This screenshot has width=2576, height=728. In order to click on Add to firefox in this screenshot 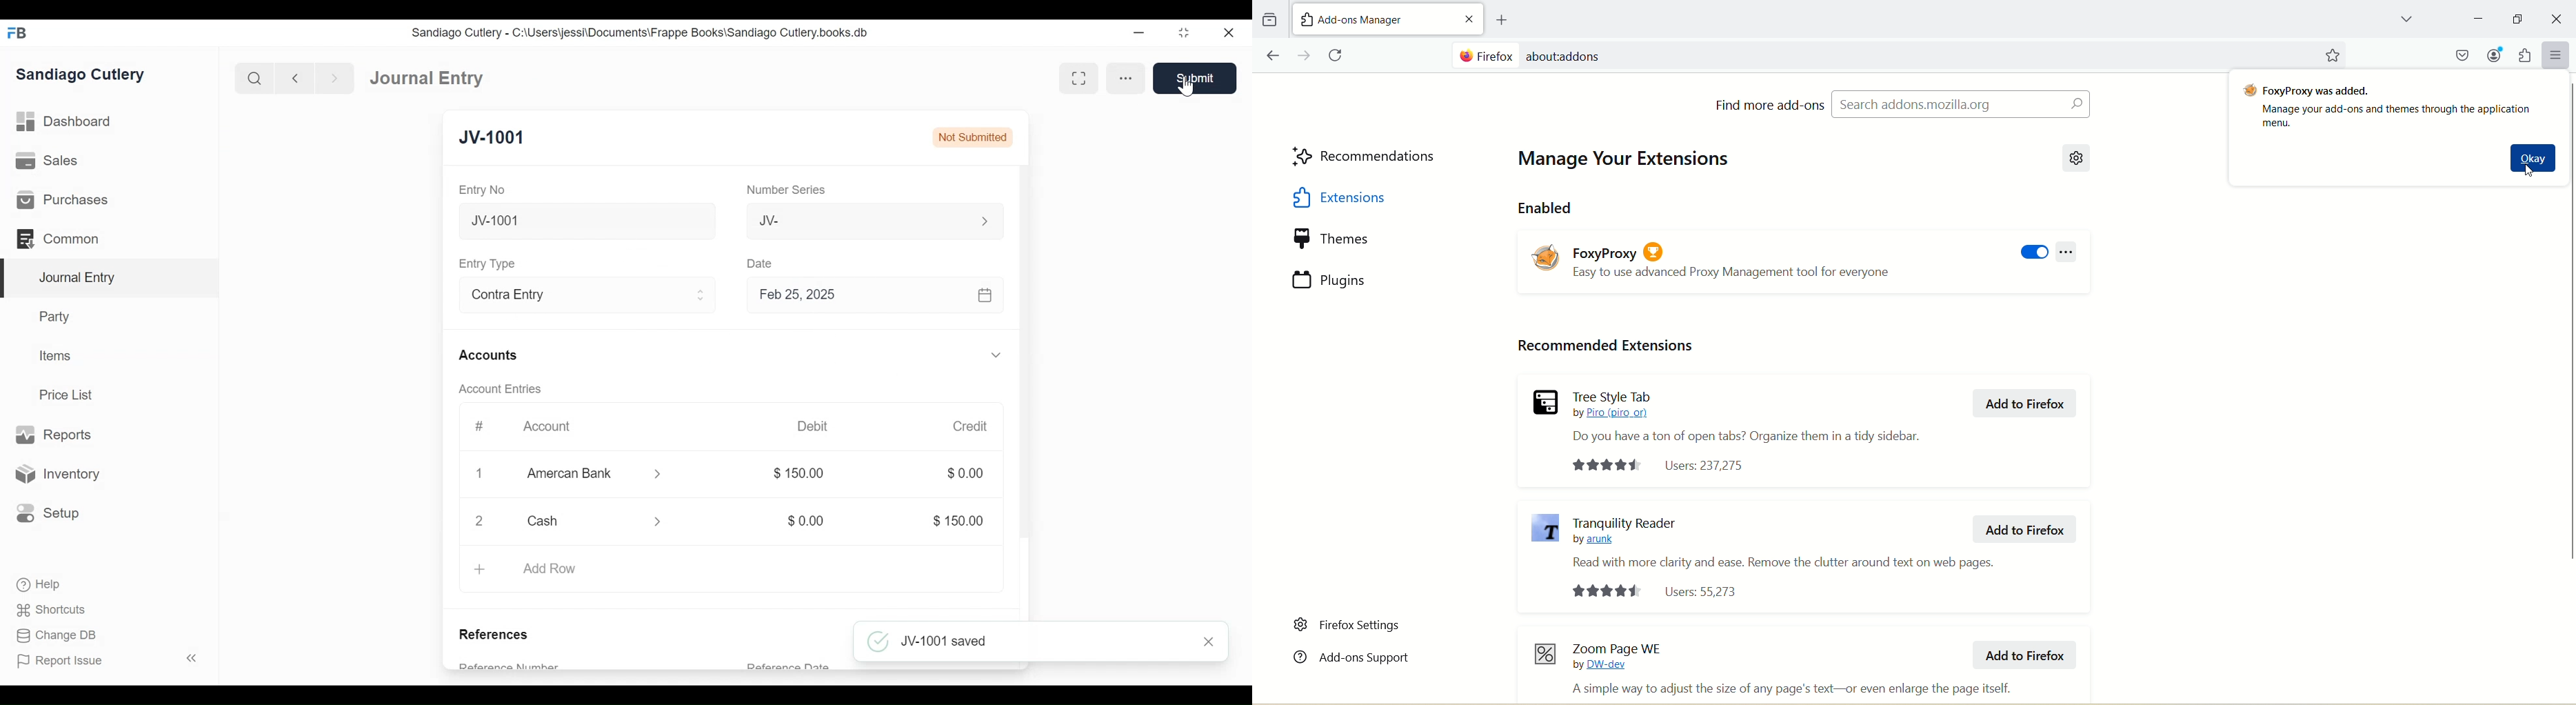, I will do `click(2022, 655)`.